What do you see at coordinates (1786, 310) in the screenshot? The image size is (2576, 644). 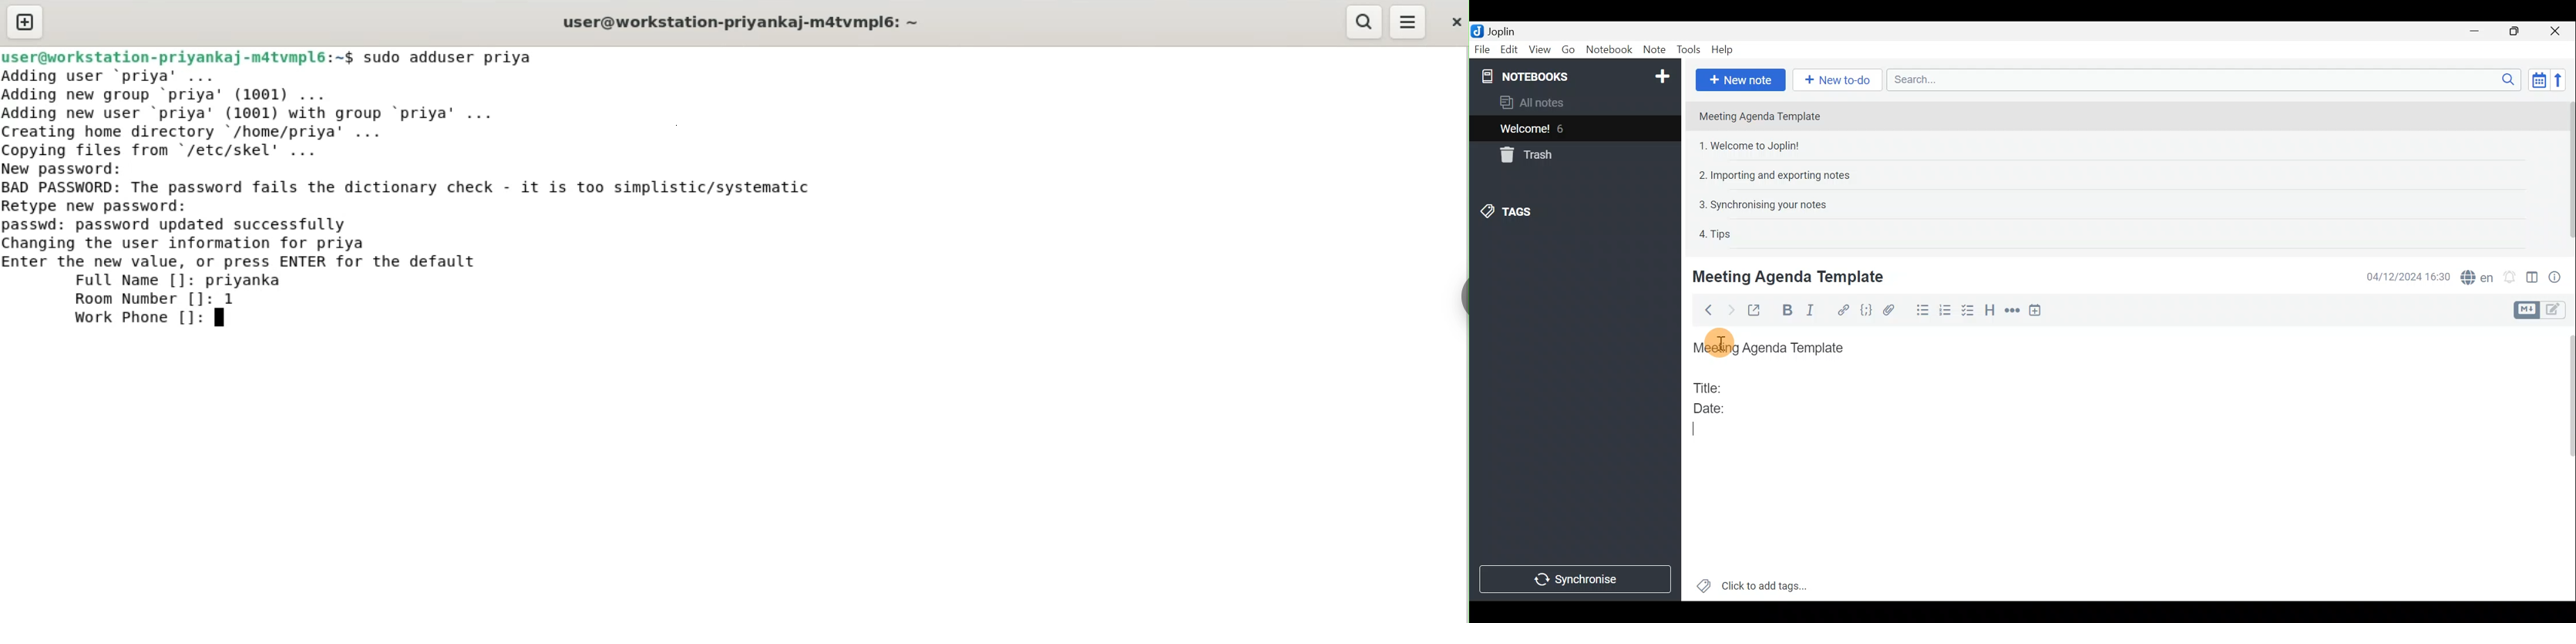 I see `Bold` at bounding box center [1786, 310].